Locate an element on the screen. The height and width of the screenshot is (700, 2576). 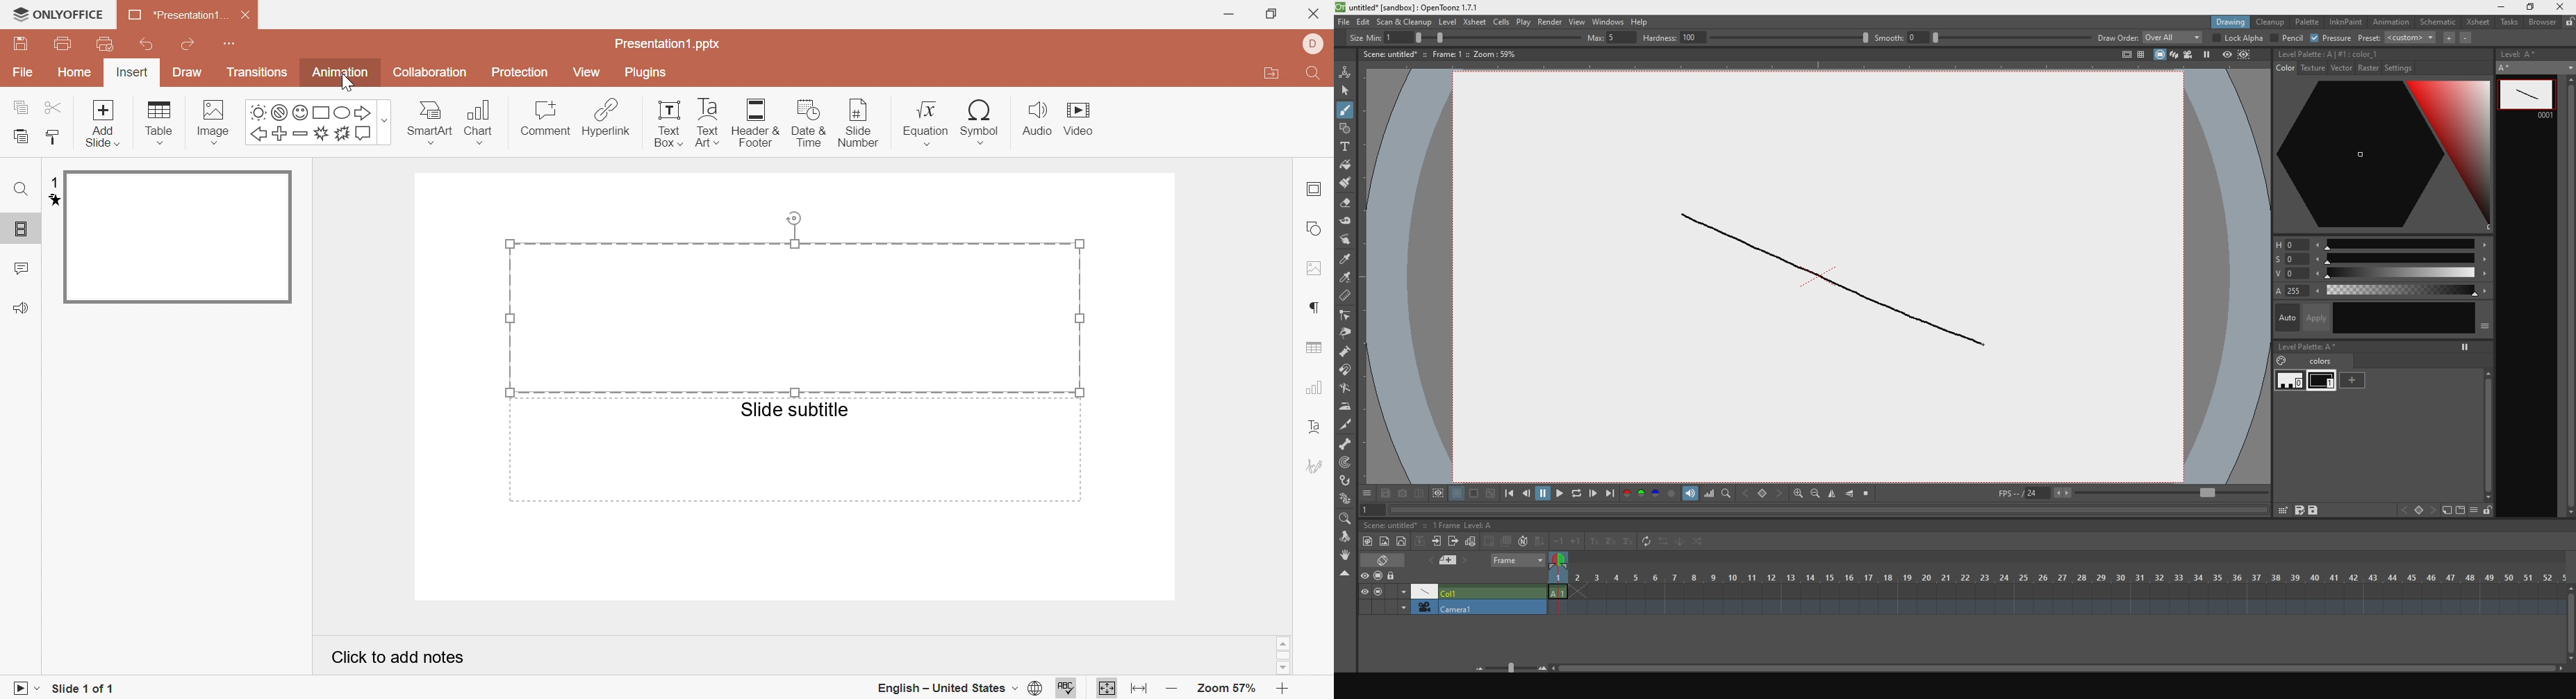
square is located at coordinates (320, 113).